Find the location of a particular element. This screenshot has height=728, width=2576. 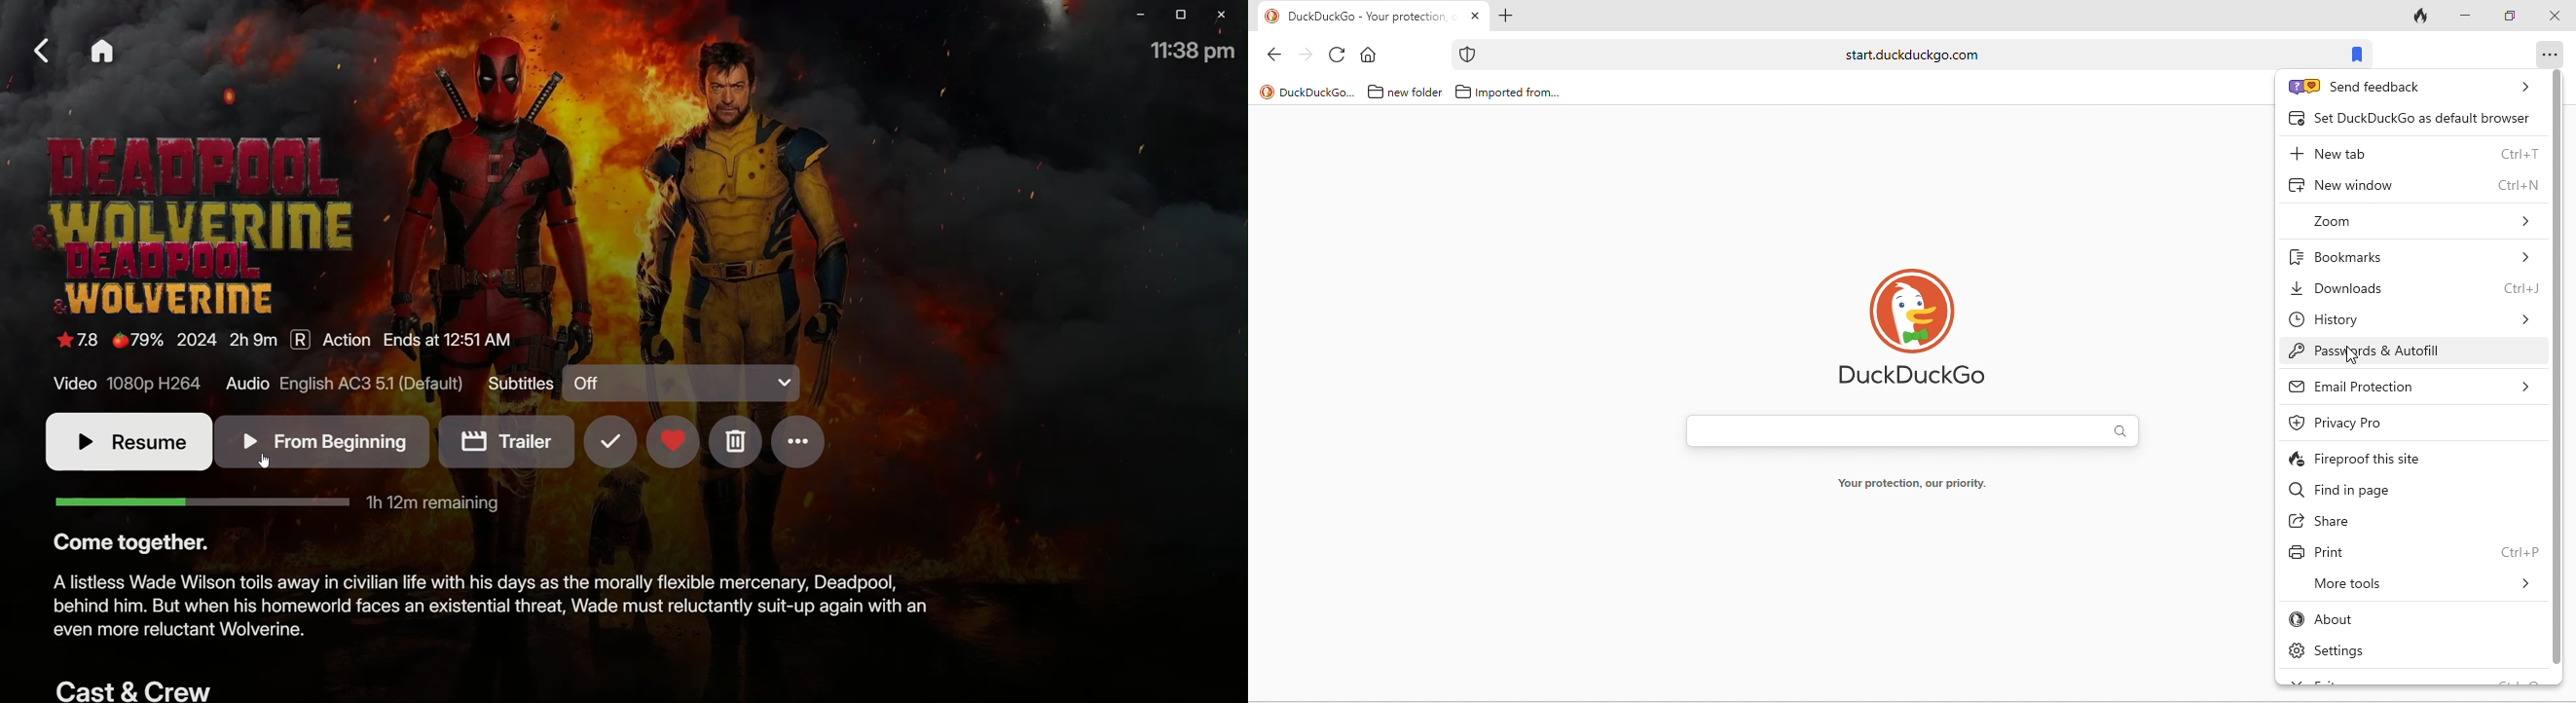

more tools is located at coordinates (2419, 583).